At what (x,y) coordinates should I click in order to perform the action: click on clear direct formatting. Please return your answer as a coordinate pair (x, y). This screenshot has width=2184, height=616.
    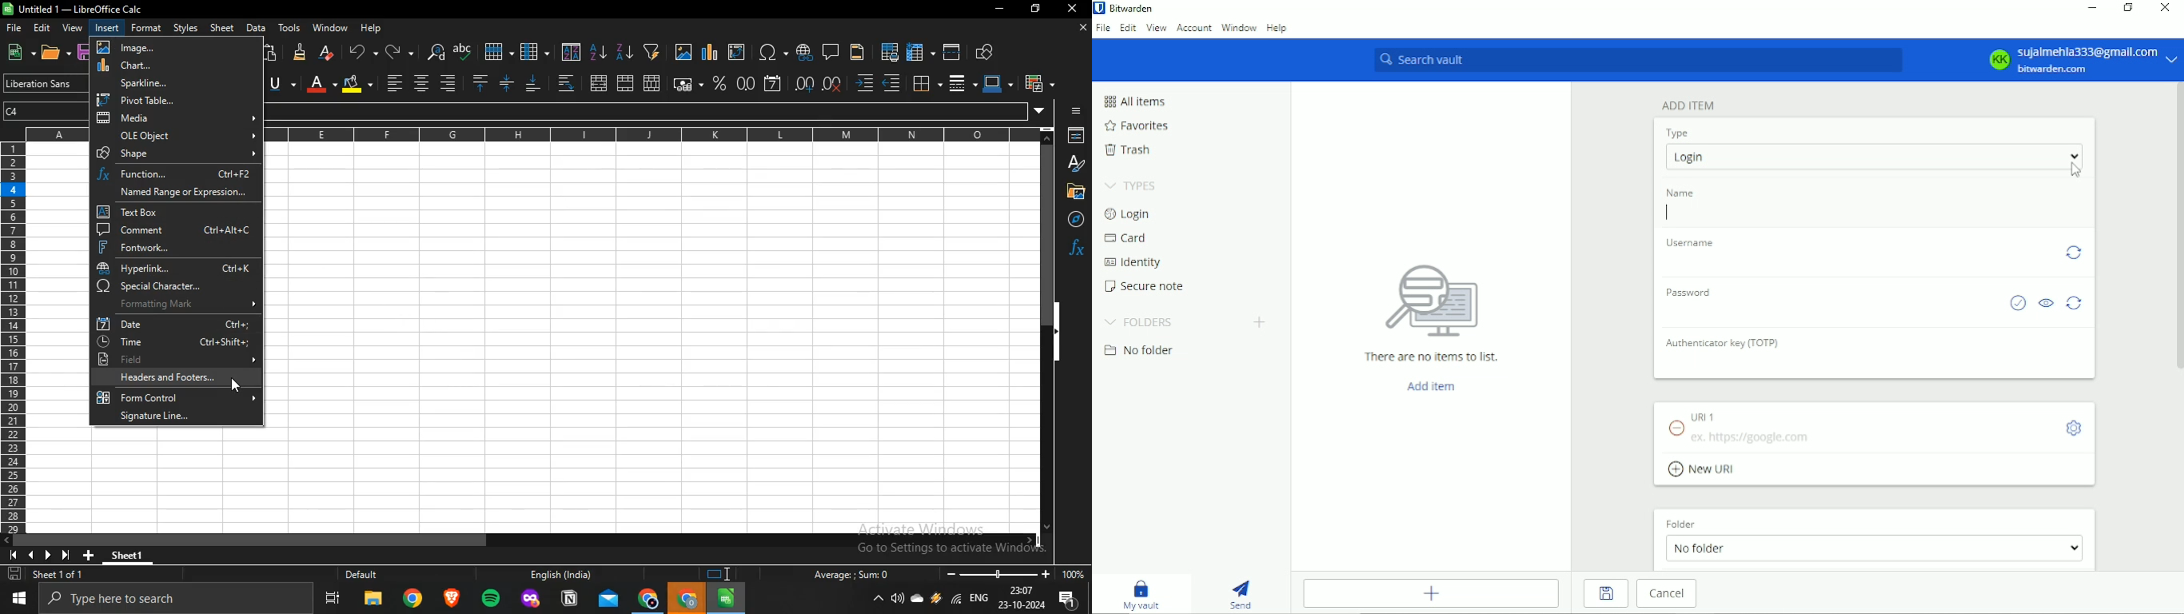
    Looking at the image, I should click on (327, 52).